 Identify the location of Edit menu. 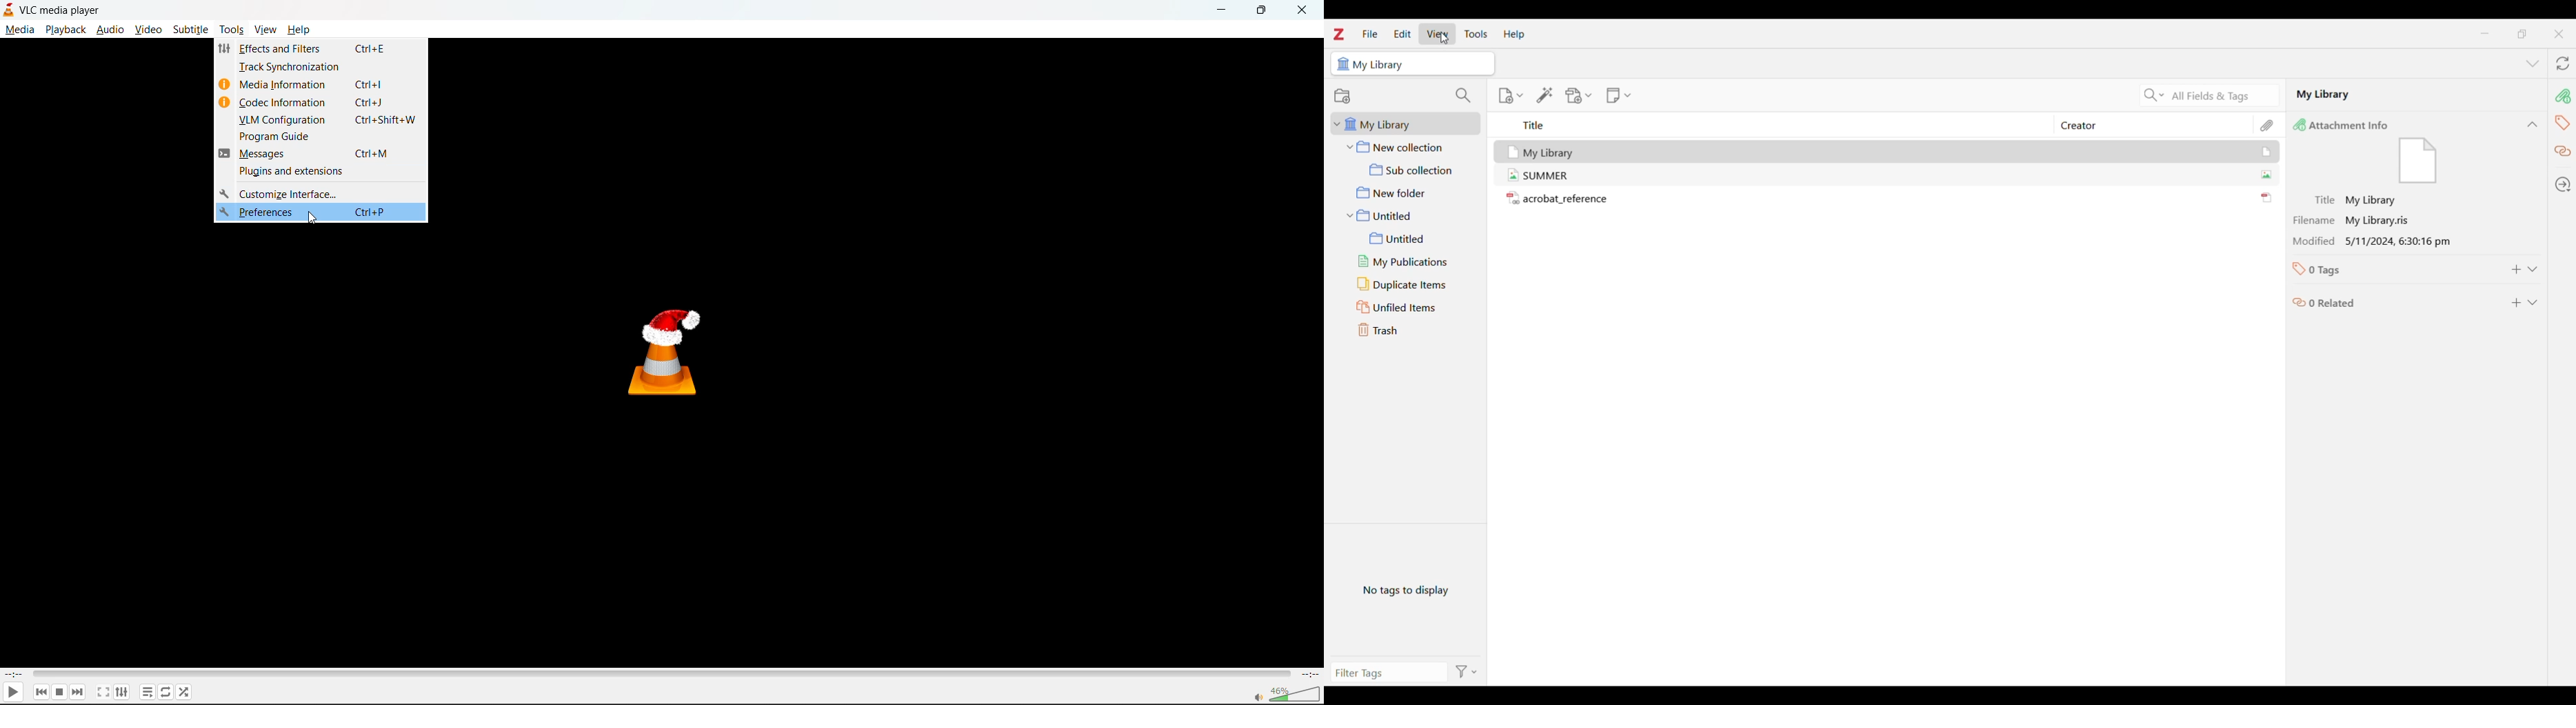
(1402, 33).